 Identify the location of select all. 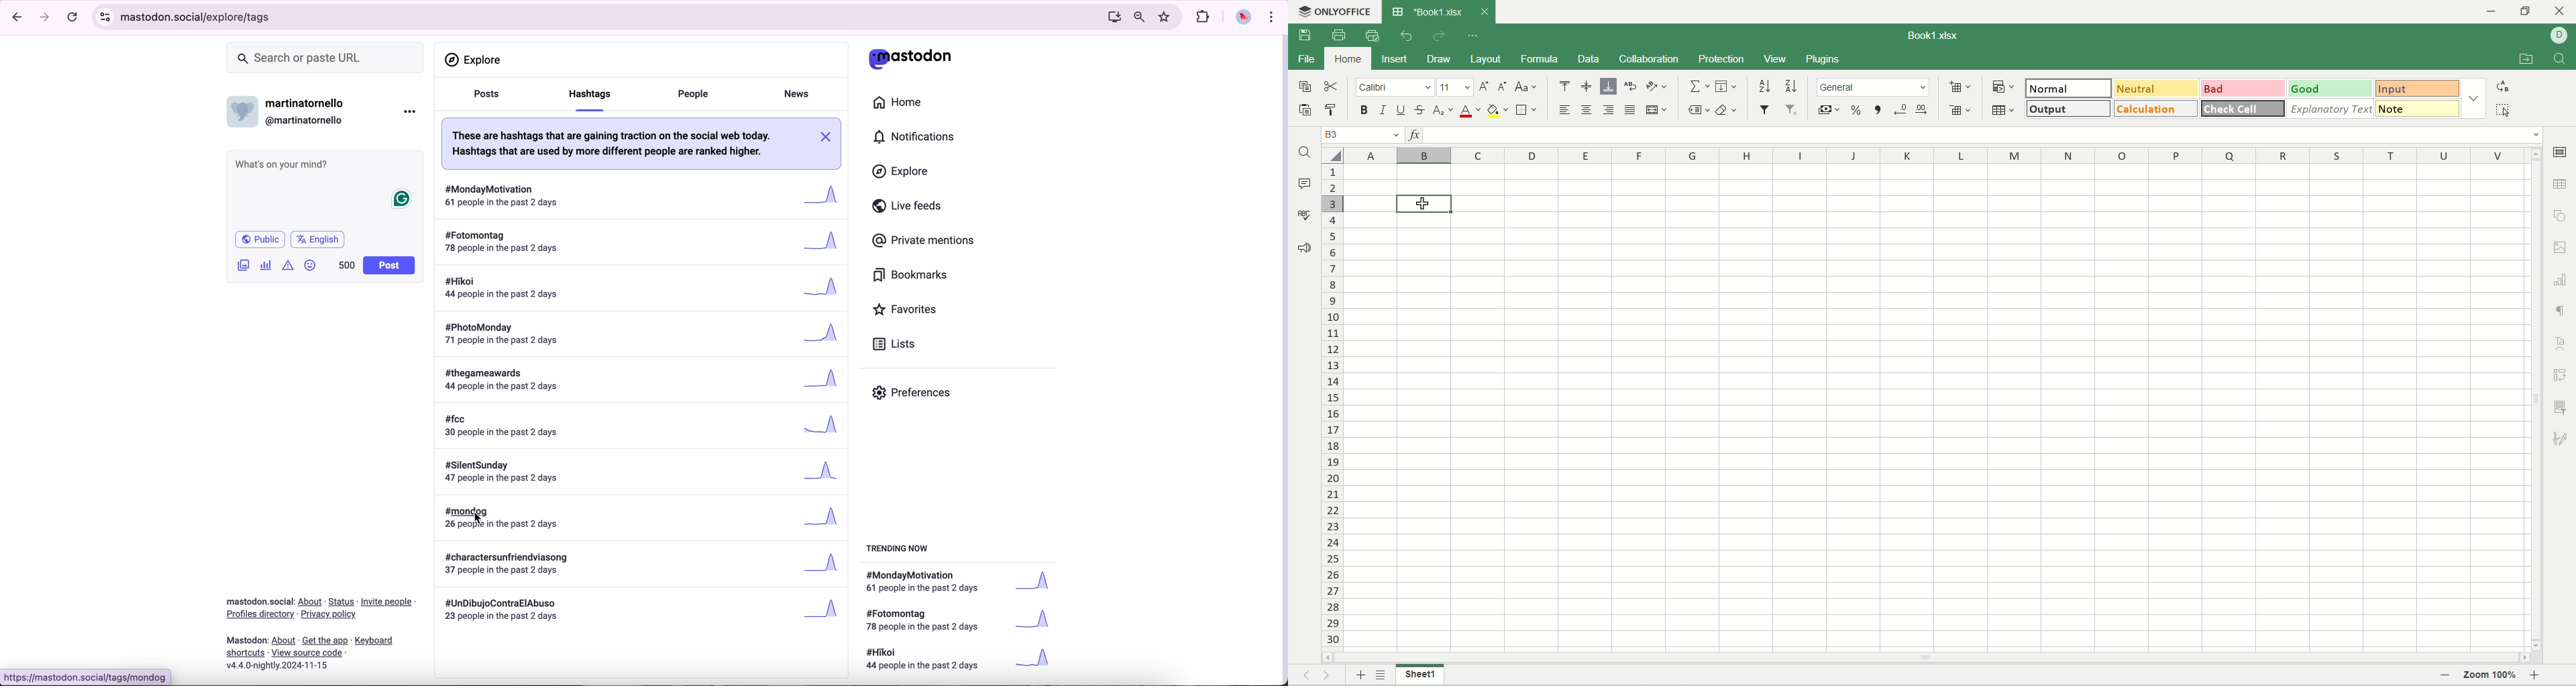
(1333, 156).